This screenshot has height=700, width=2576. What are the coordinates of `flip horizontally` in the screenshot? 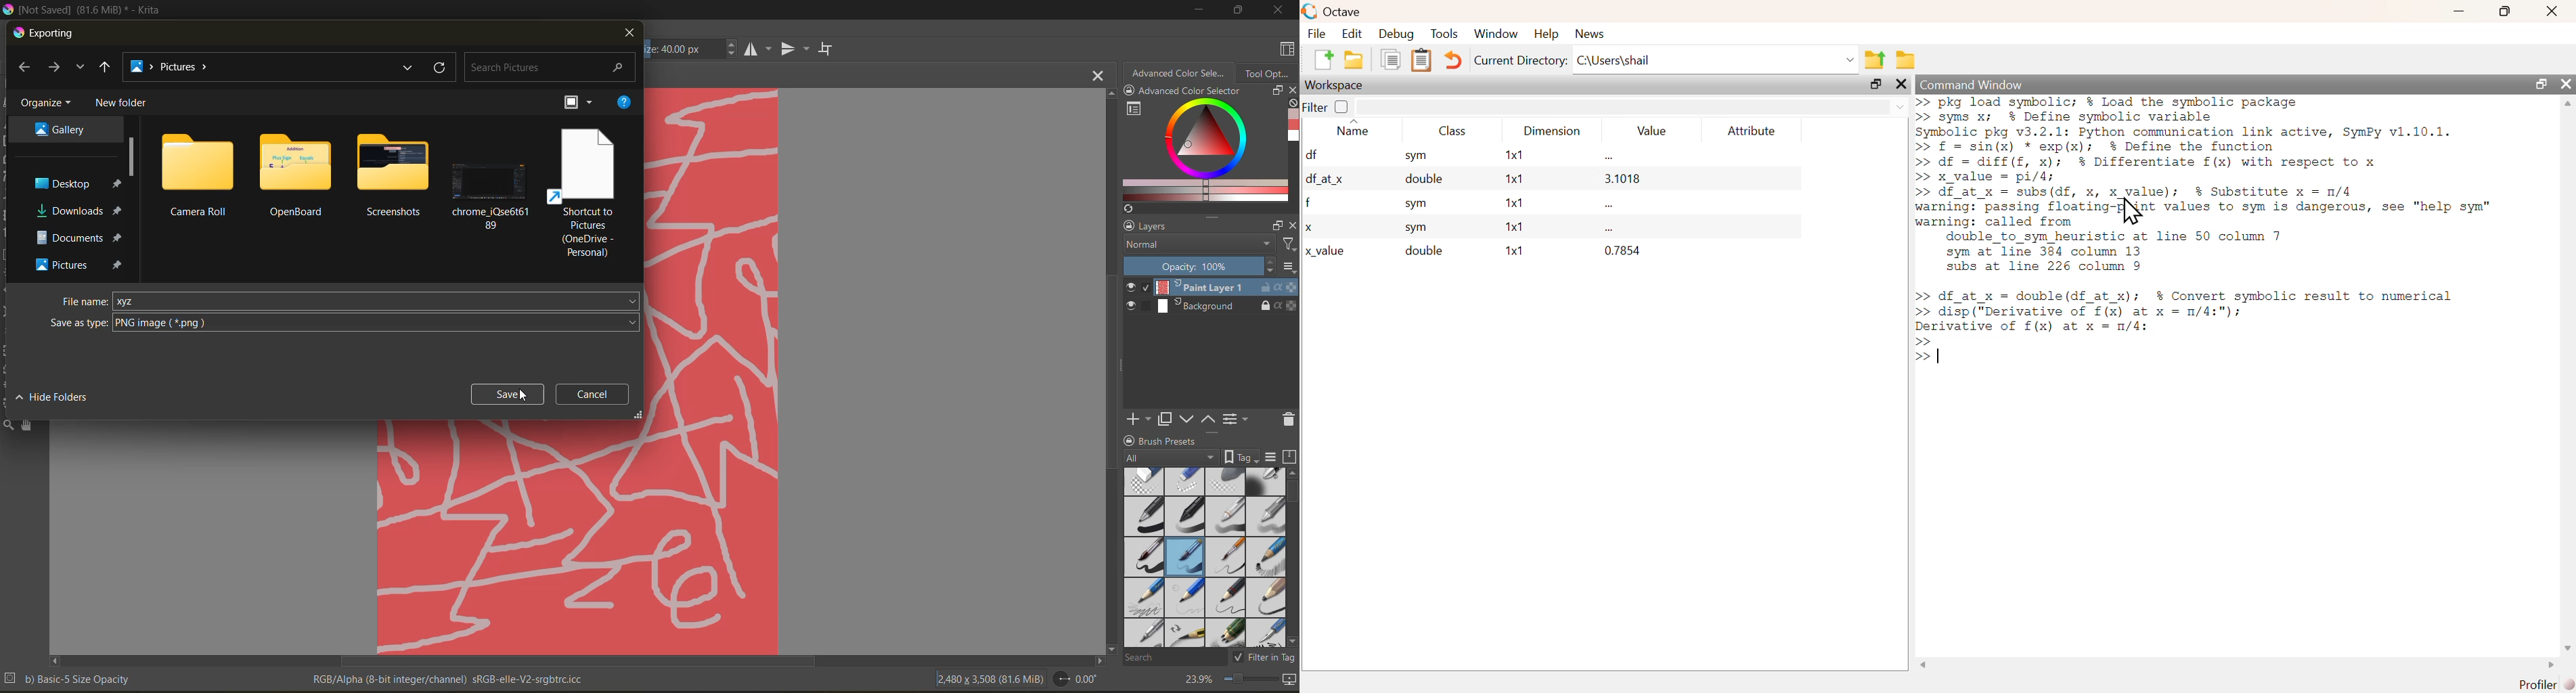 It's located at (755, 49).